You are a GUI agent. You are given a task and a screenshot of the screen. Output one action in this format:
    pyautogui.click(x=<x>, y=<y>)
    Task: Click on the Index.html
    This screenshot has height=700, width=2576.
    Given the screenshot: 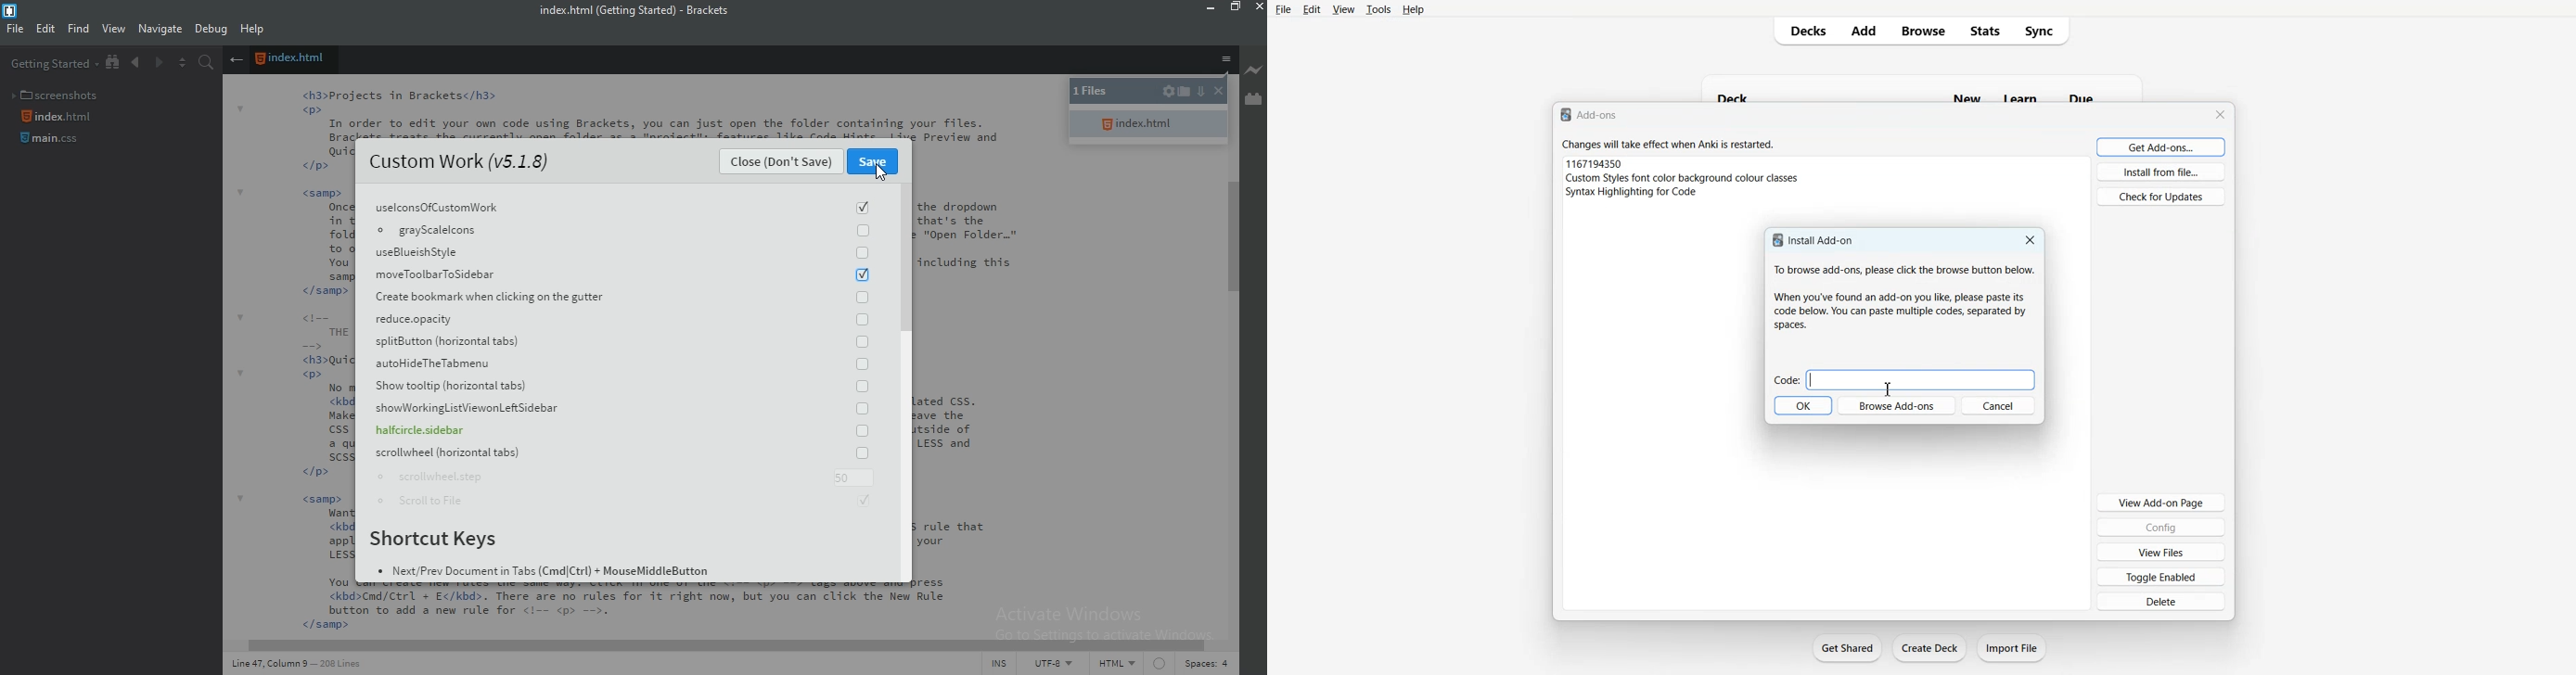 What is the action you would take?
    pyautogui.click(x=59, y=117)
    